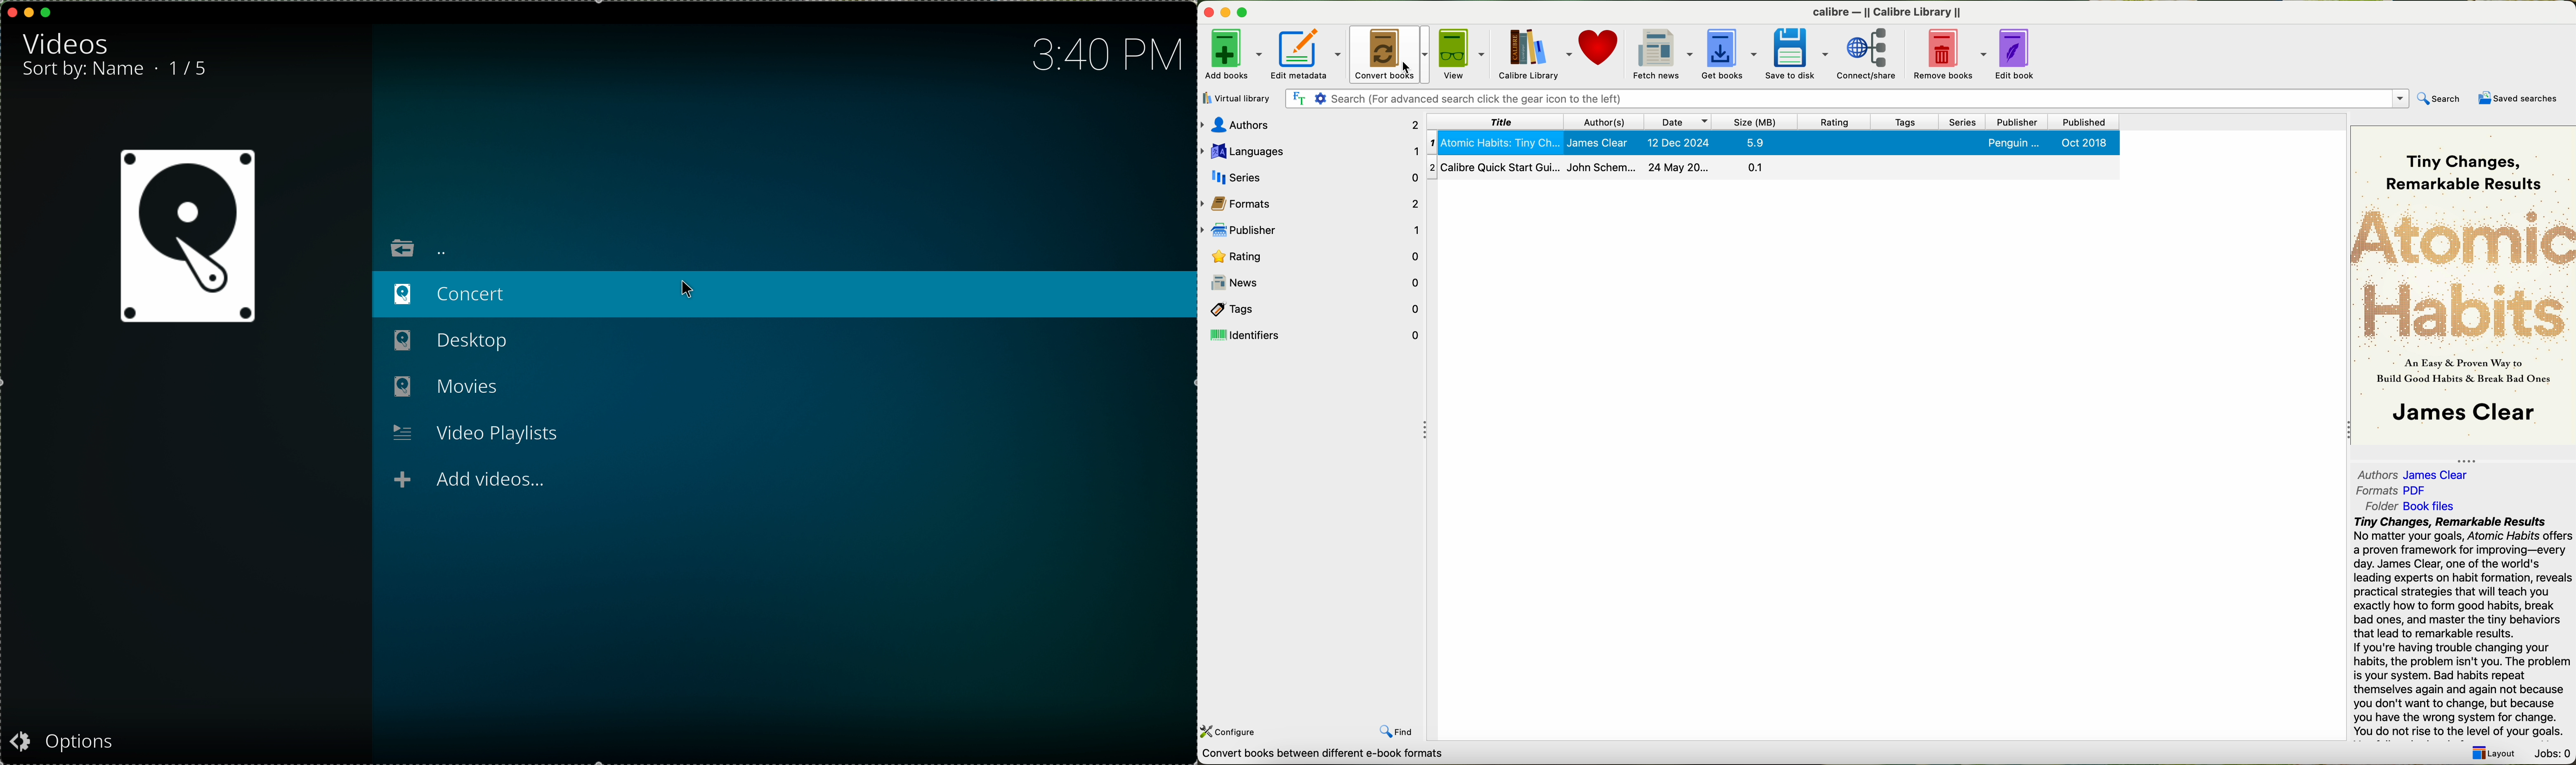 The height and width of the screenshot is (784, 2576). Describe the element at coordinates (1798, 54) in the screenshot. I see `save to disk` at that location.